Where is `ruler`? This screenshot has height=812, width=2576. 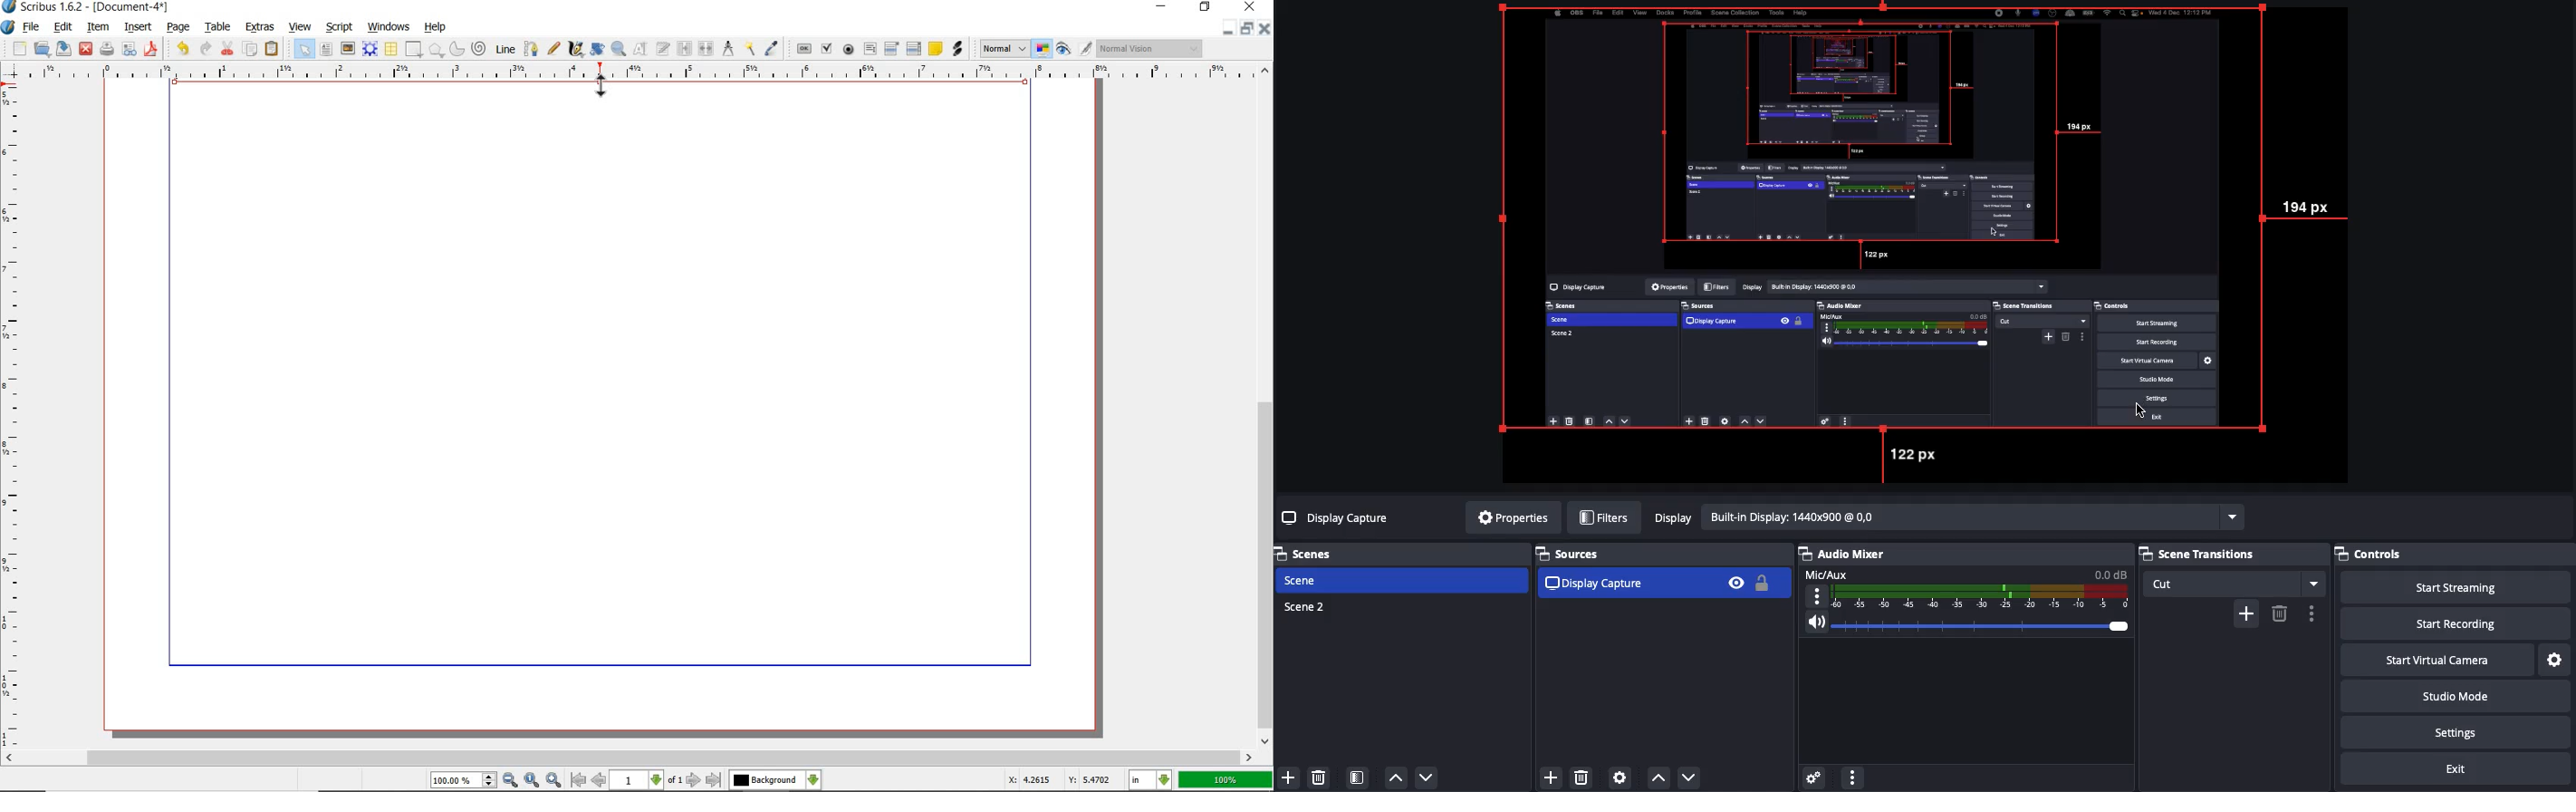 ruler is located at coordinates (14, 417).